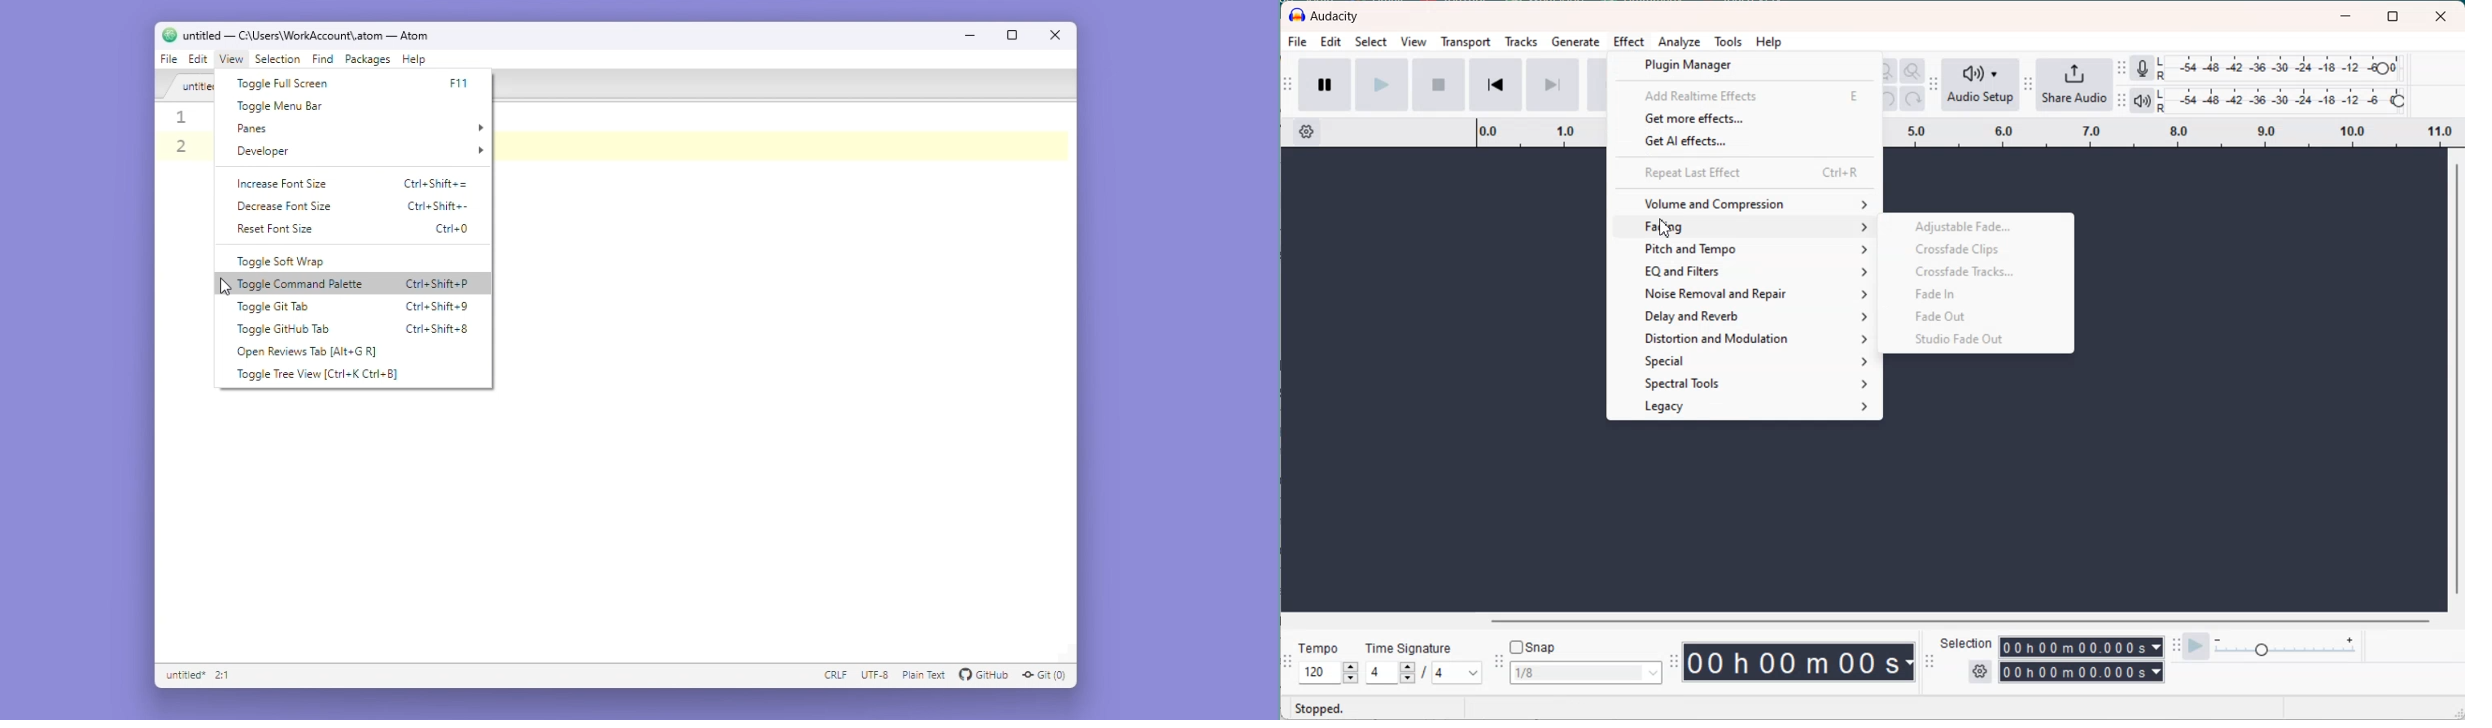 The width and height of the screenshot is (2492, 728). What do you see at coordinates (286, 261) in the screenshot?
I see `toggle soft wrap` at bounding box center [286, 261].